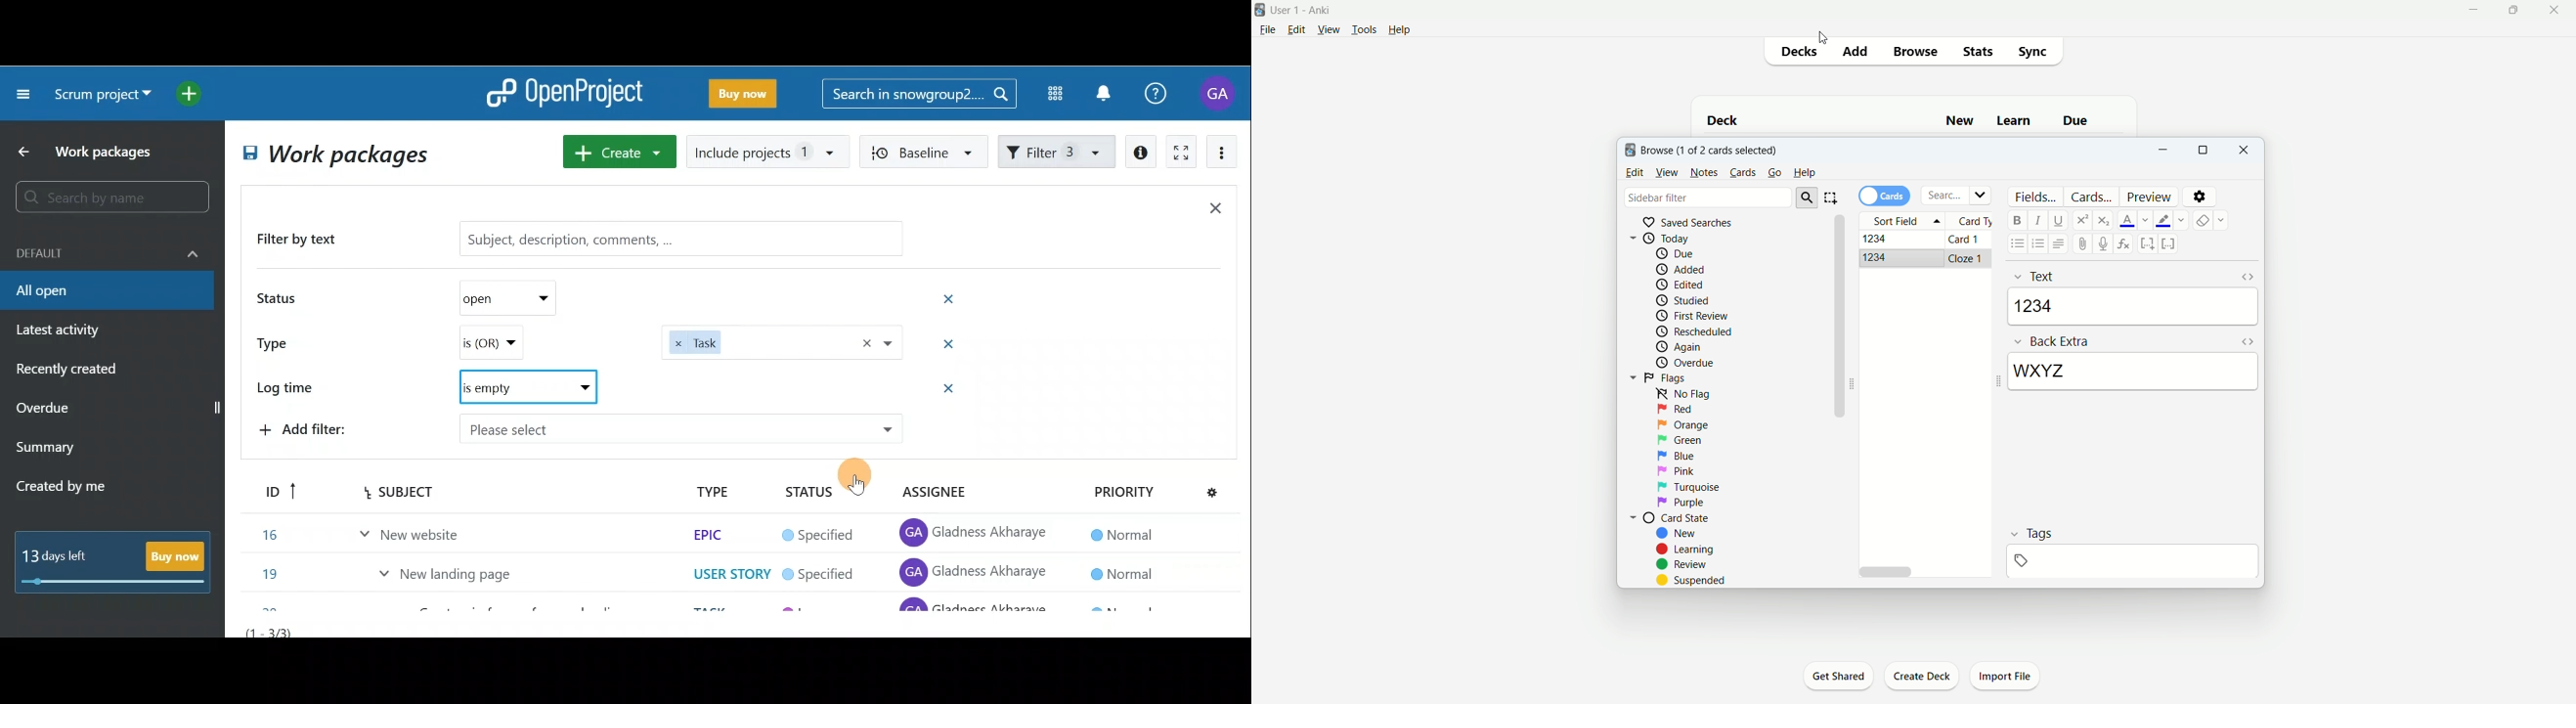 Image resolution: width=2576 pixels, height=728 pixels. I want to click on add, so click(1857, 52).